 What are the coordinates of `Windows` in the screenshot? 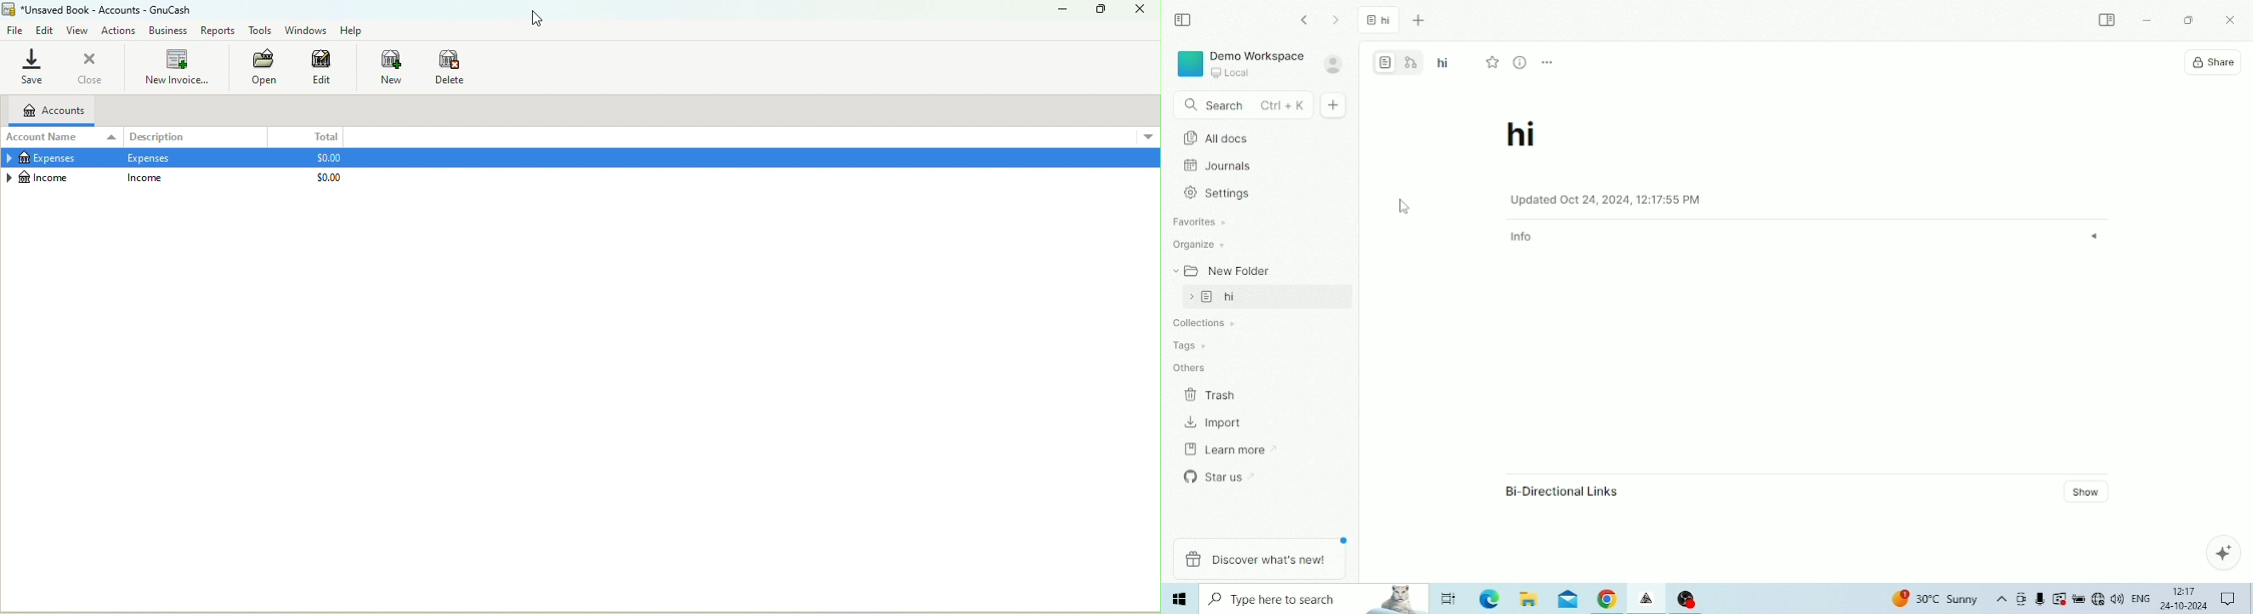 It's located at (306, 29).